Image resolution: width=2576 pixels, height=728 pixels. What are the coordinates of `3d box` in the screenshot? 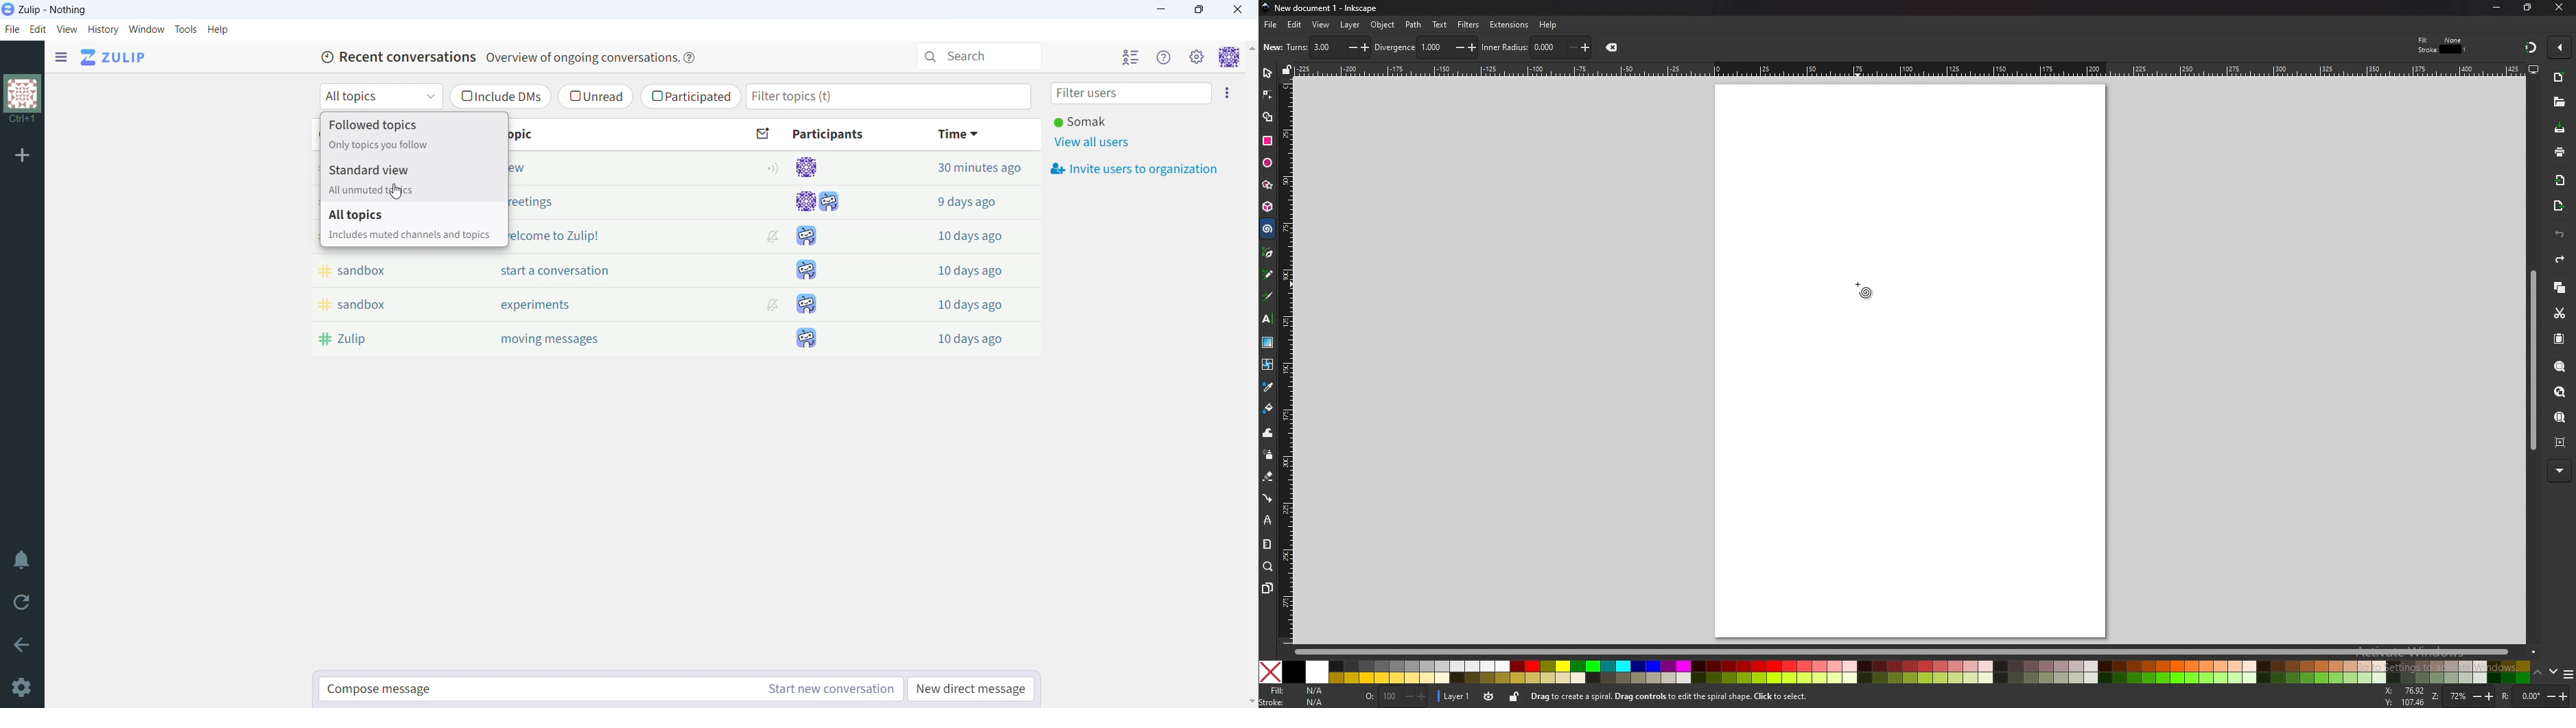 It's located at (1267, 208).